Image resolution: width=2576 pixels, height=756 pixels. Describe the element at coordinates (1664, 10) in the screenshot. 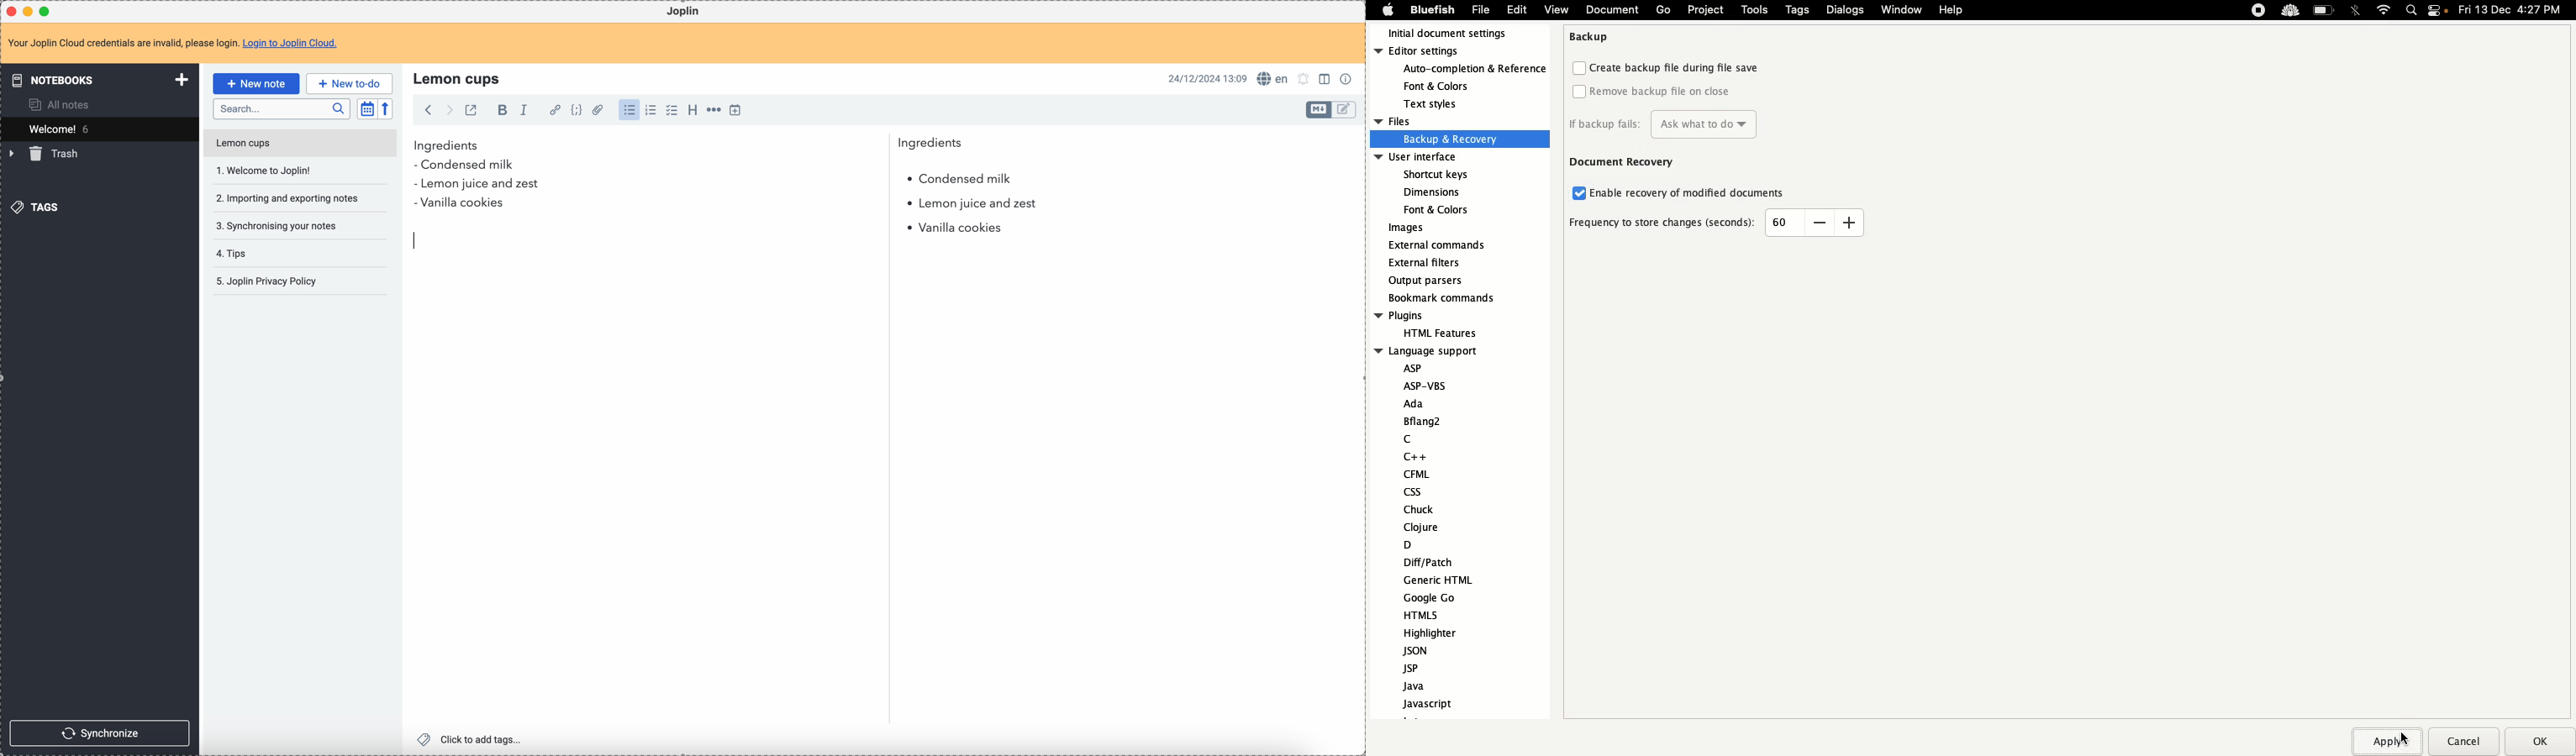

I see `Go` at that location.